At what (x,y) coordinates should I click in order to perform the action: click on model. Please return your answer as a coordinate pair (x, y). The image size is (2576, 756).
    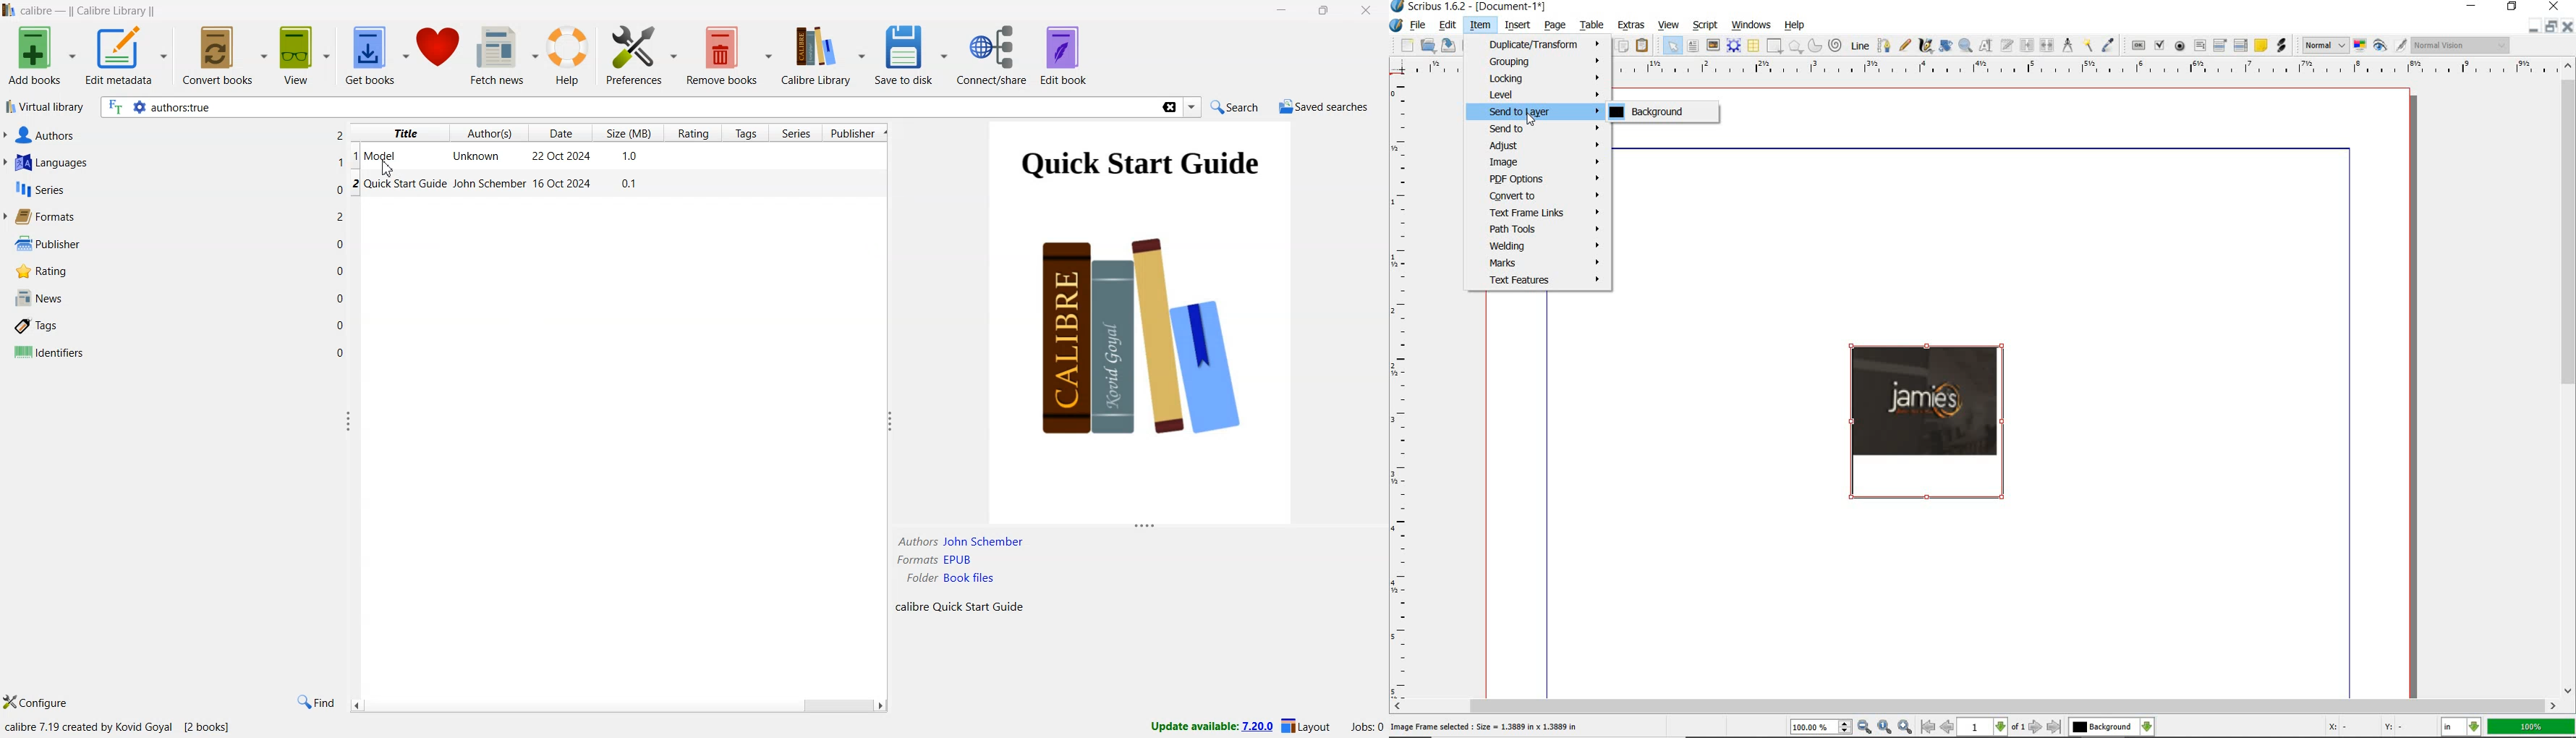
    Looking at the image, I should click on (383, 155).